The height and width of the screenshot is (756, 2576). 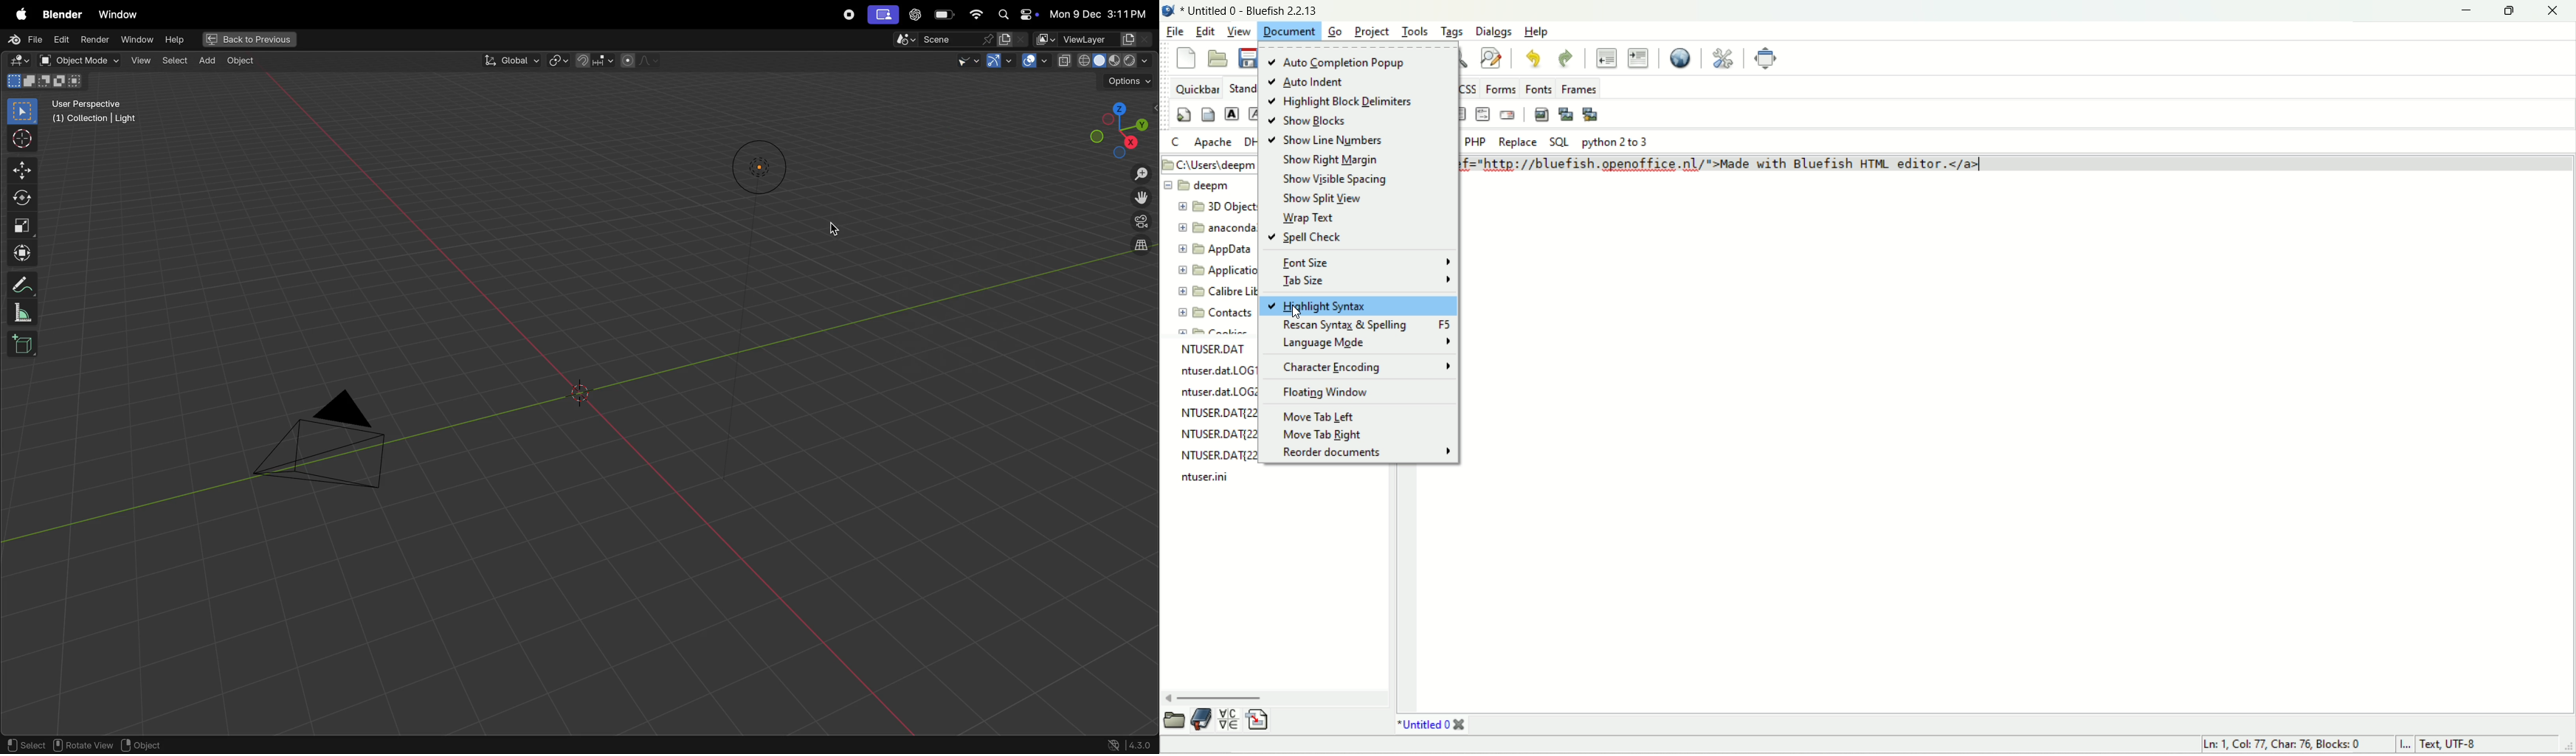 I want to click on frames, so click(x=1578, y=89).